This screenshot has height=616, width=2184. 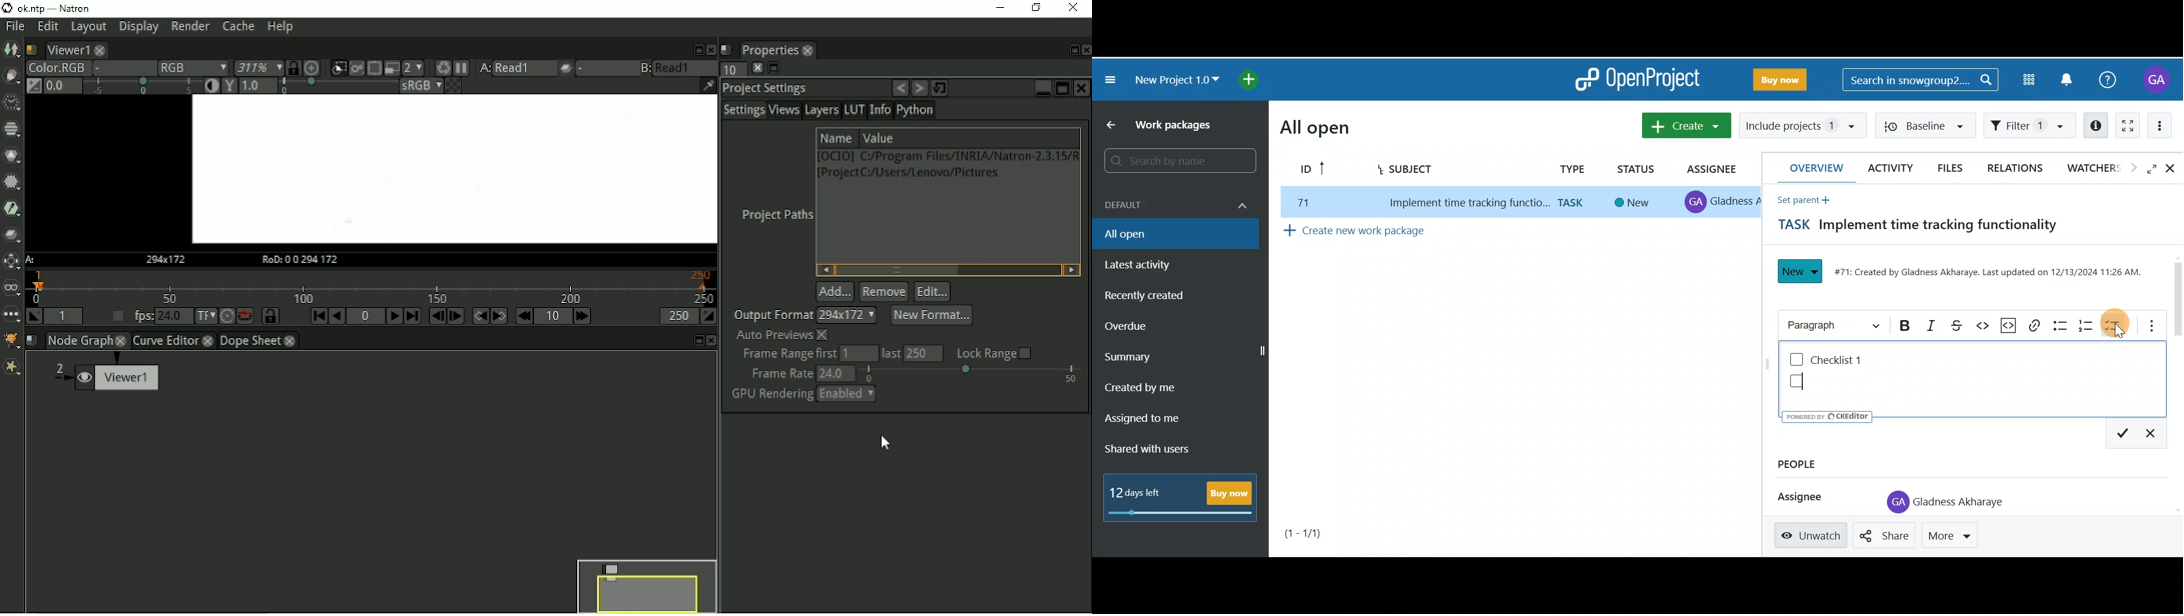 What do you see at coordinates (1910, 227) in the screenshot?
I see `Task title` at bounding box center [1910, 227].